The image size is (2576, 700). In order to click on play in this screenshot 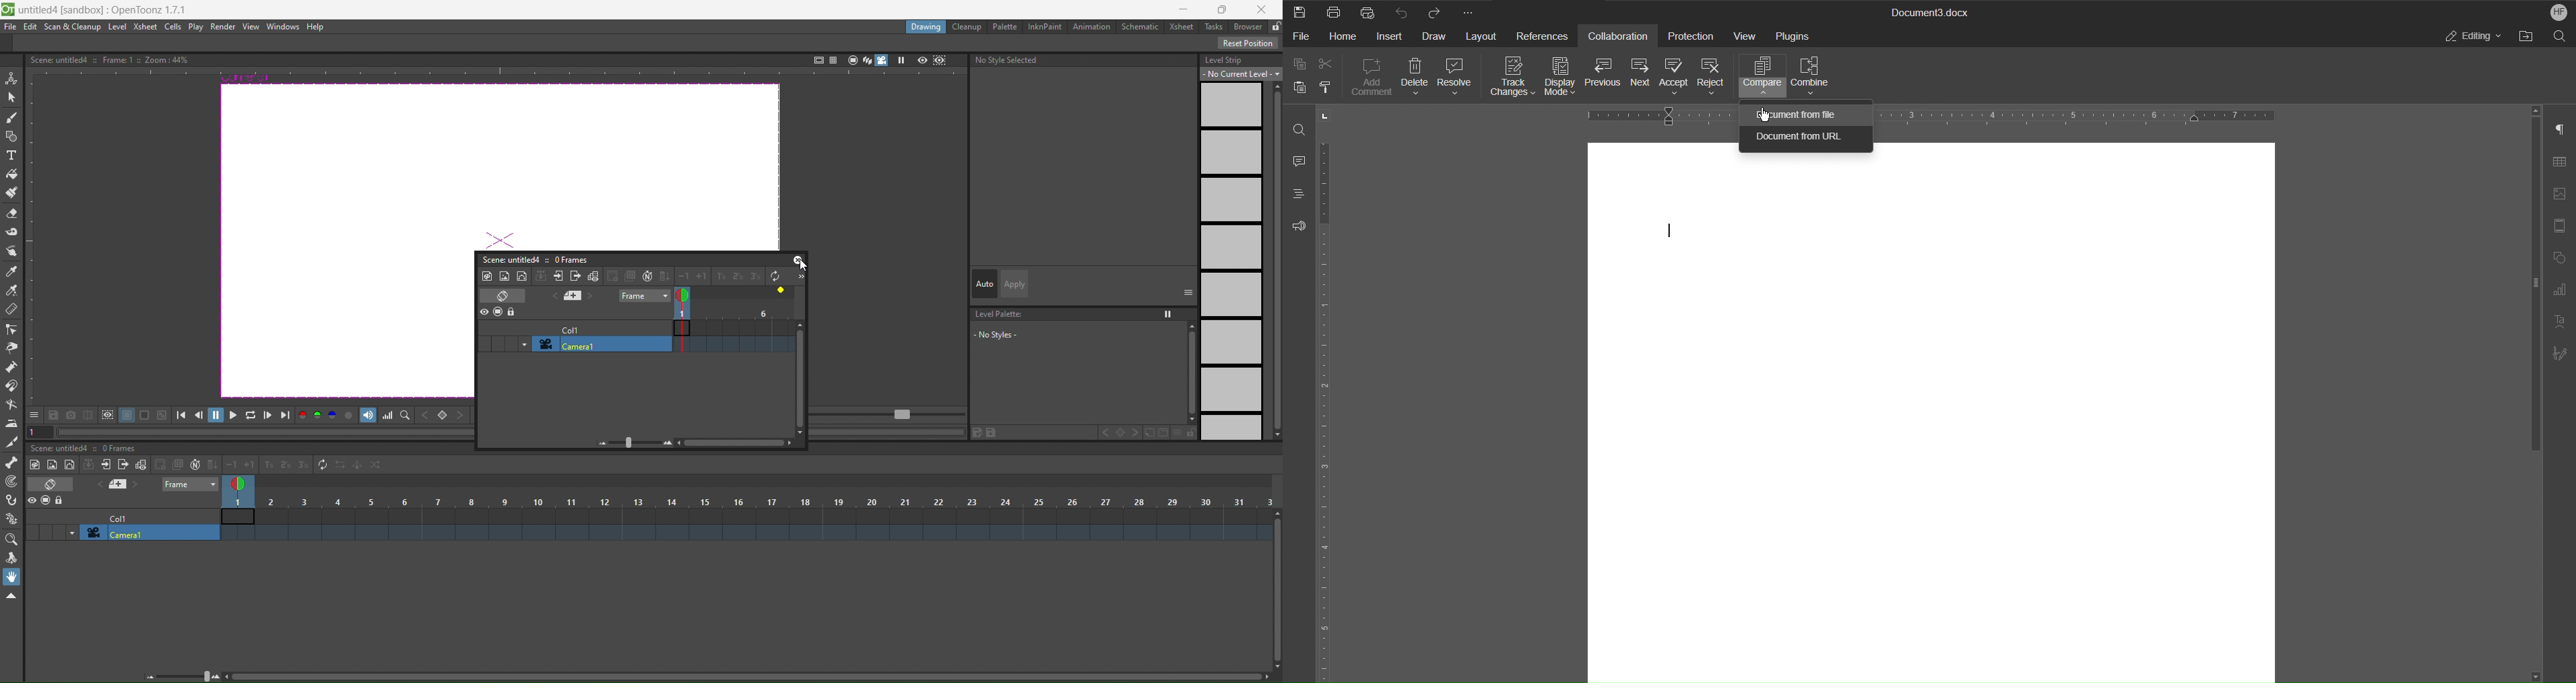, I will do `click(196, 27)`.